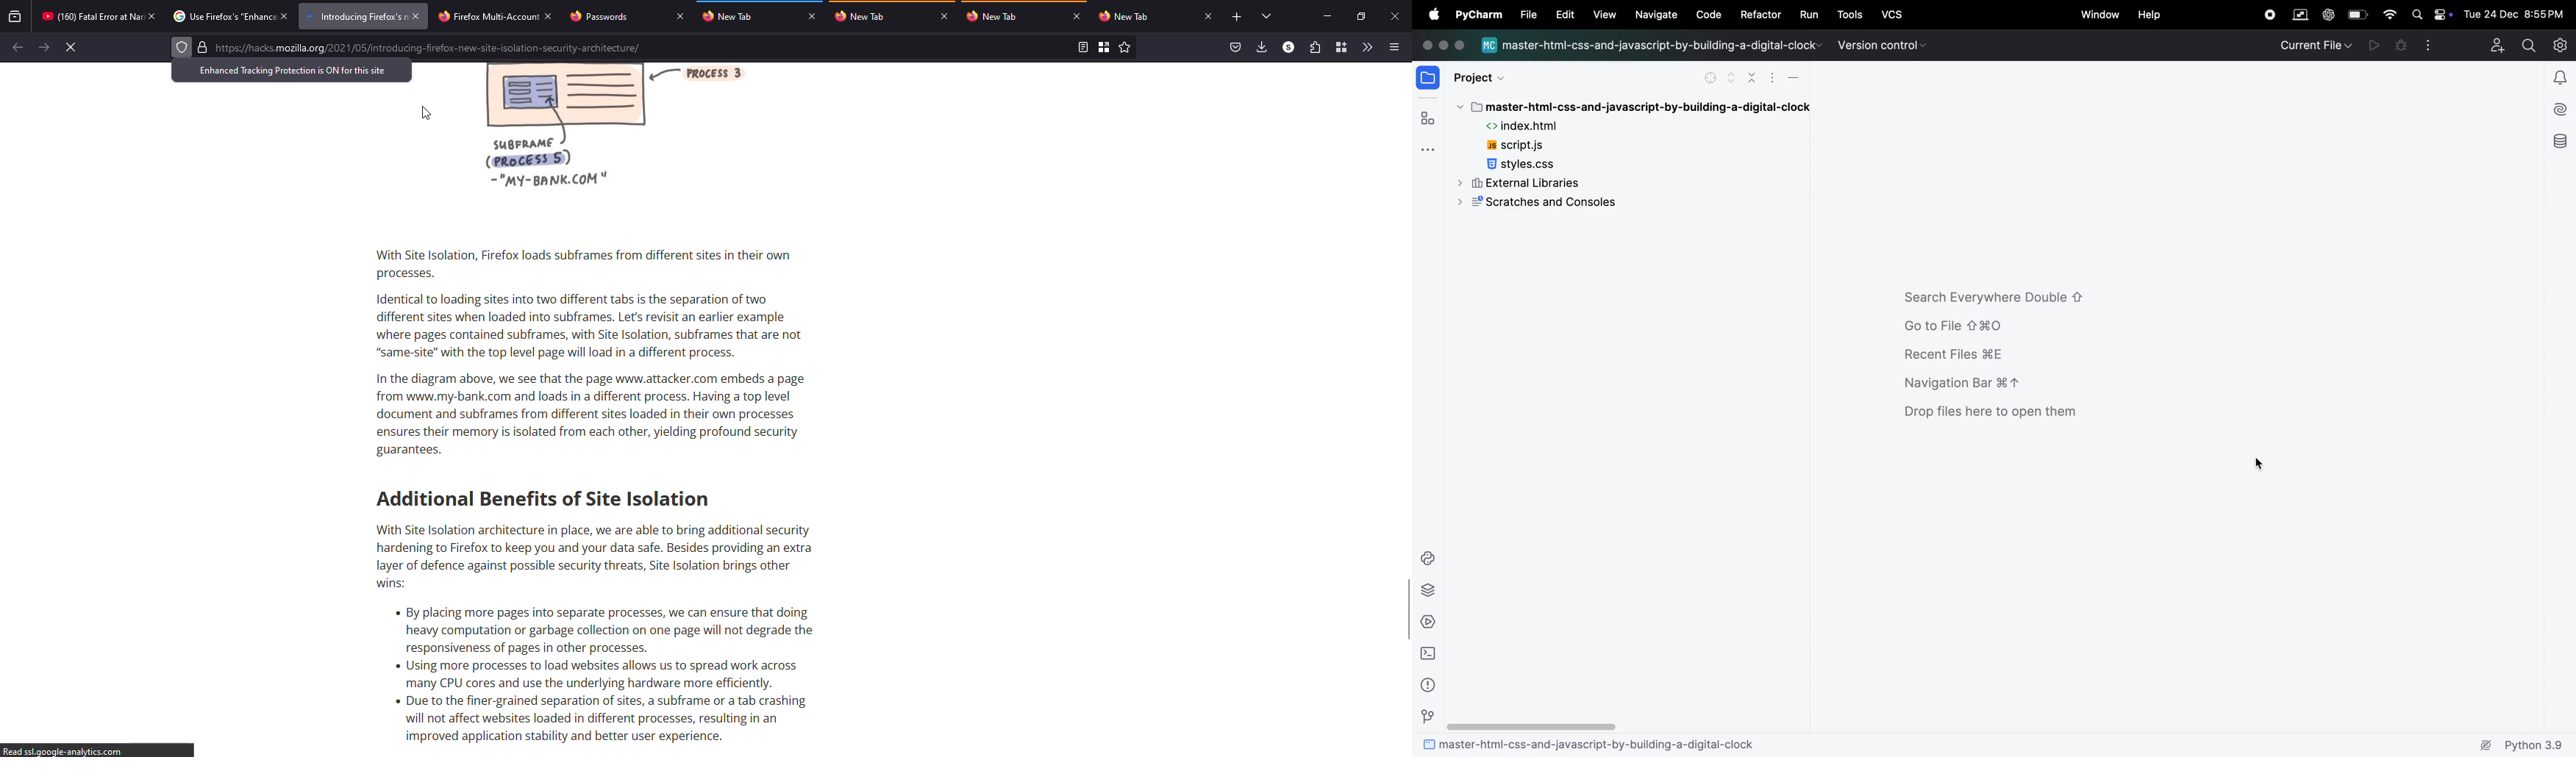  What do you see at coordinates (1105, 48) in the screenshot?
I see `open site in container` at bounding box center [1105, 48].